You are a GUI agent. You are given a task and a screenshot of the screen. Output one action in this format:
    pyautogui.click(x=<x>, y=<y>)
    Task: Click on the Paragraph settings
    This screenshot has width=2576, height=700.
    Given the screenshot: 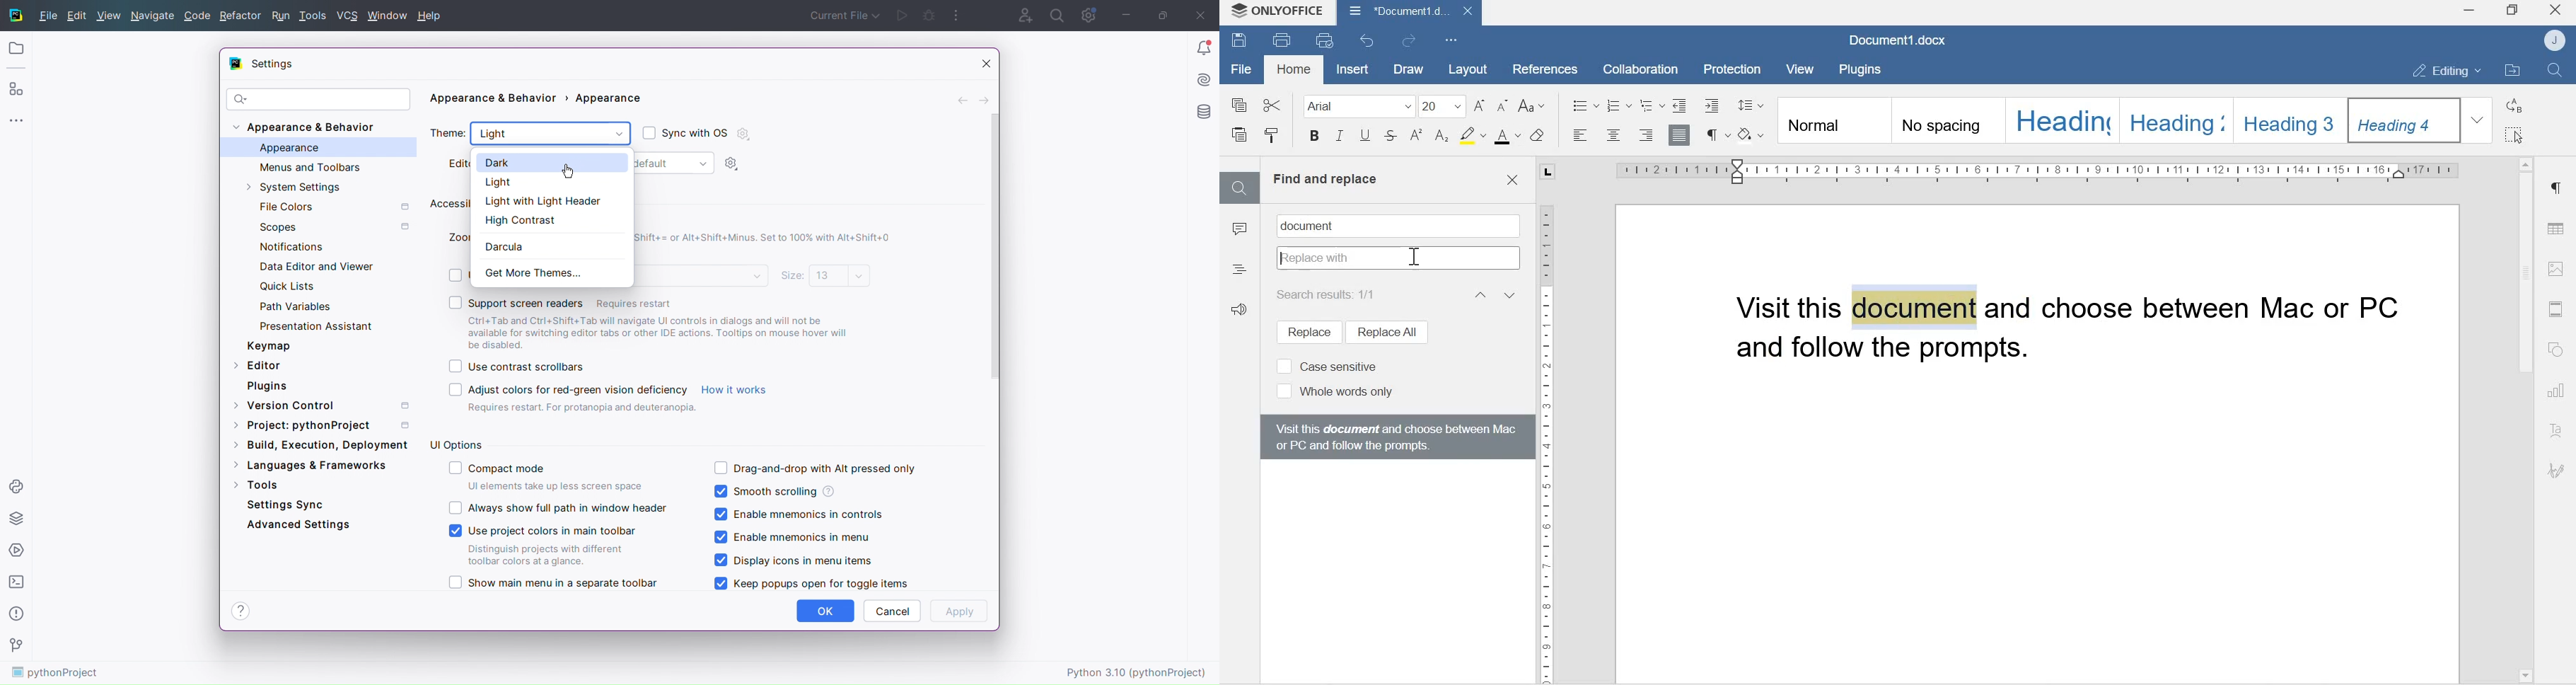 What is the action you would take?
    pyautogui.click(x=2555, y=188)
    